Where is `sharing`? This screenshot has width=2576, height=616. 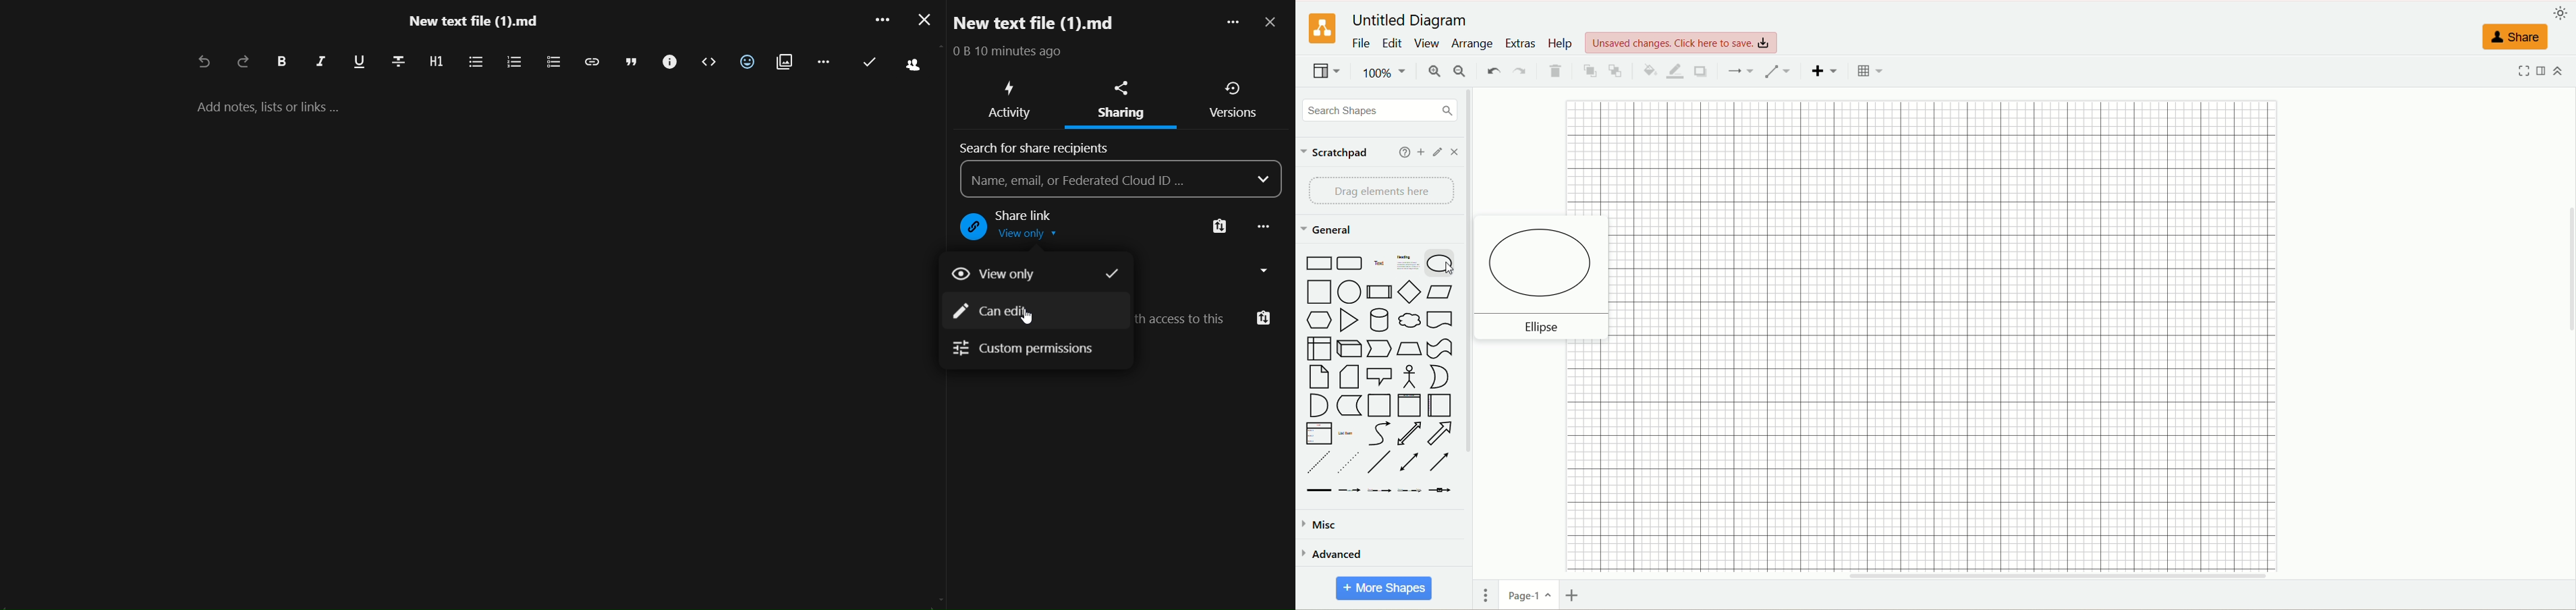 sharing is located at coordinates (1121, 86).